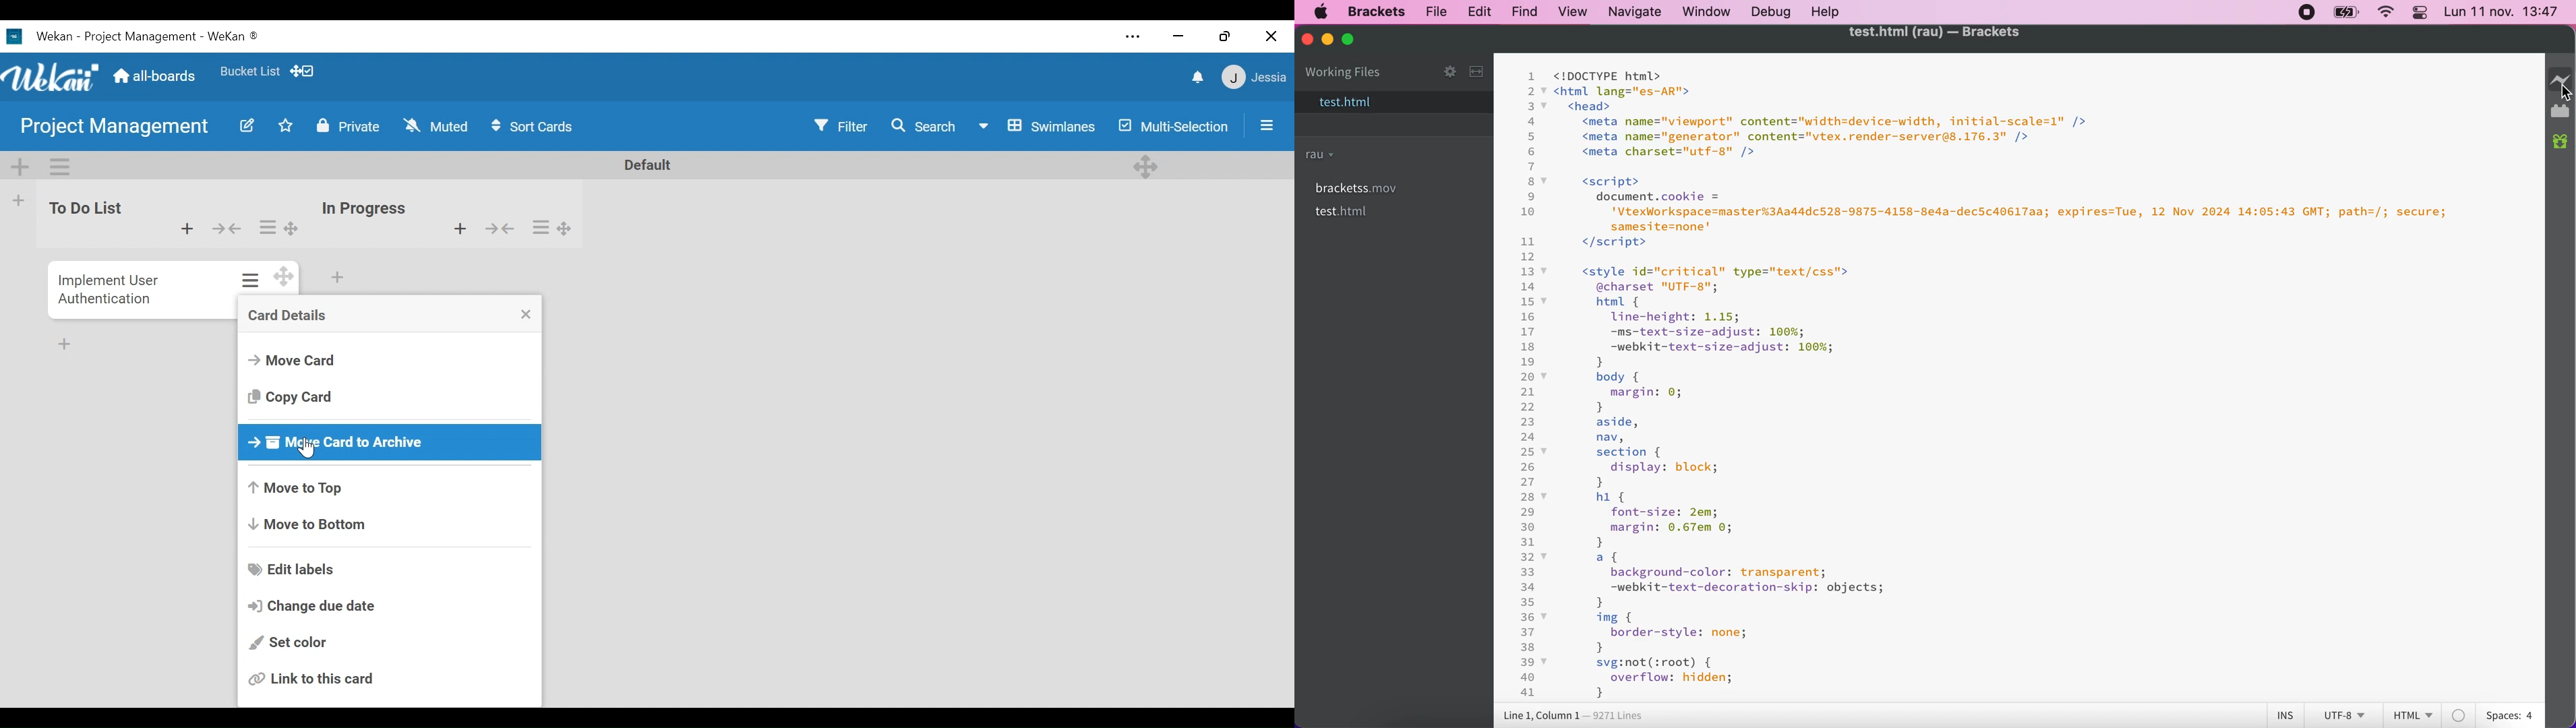 Image resolution: width=2576 pixels, height=728 pixels. I want to click on inn progress, so click(365, 203).